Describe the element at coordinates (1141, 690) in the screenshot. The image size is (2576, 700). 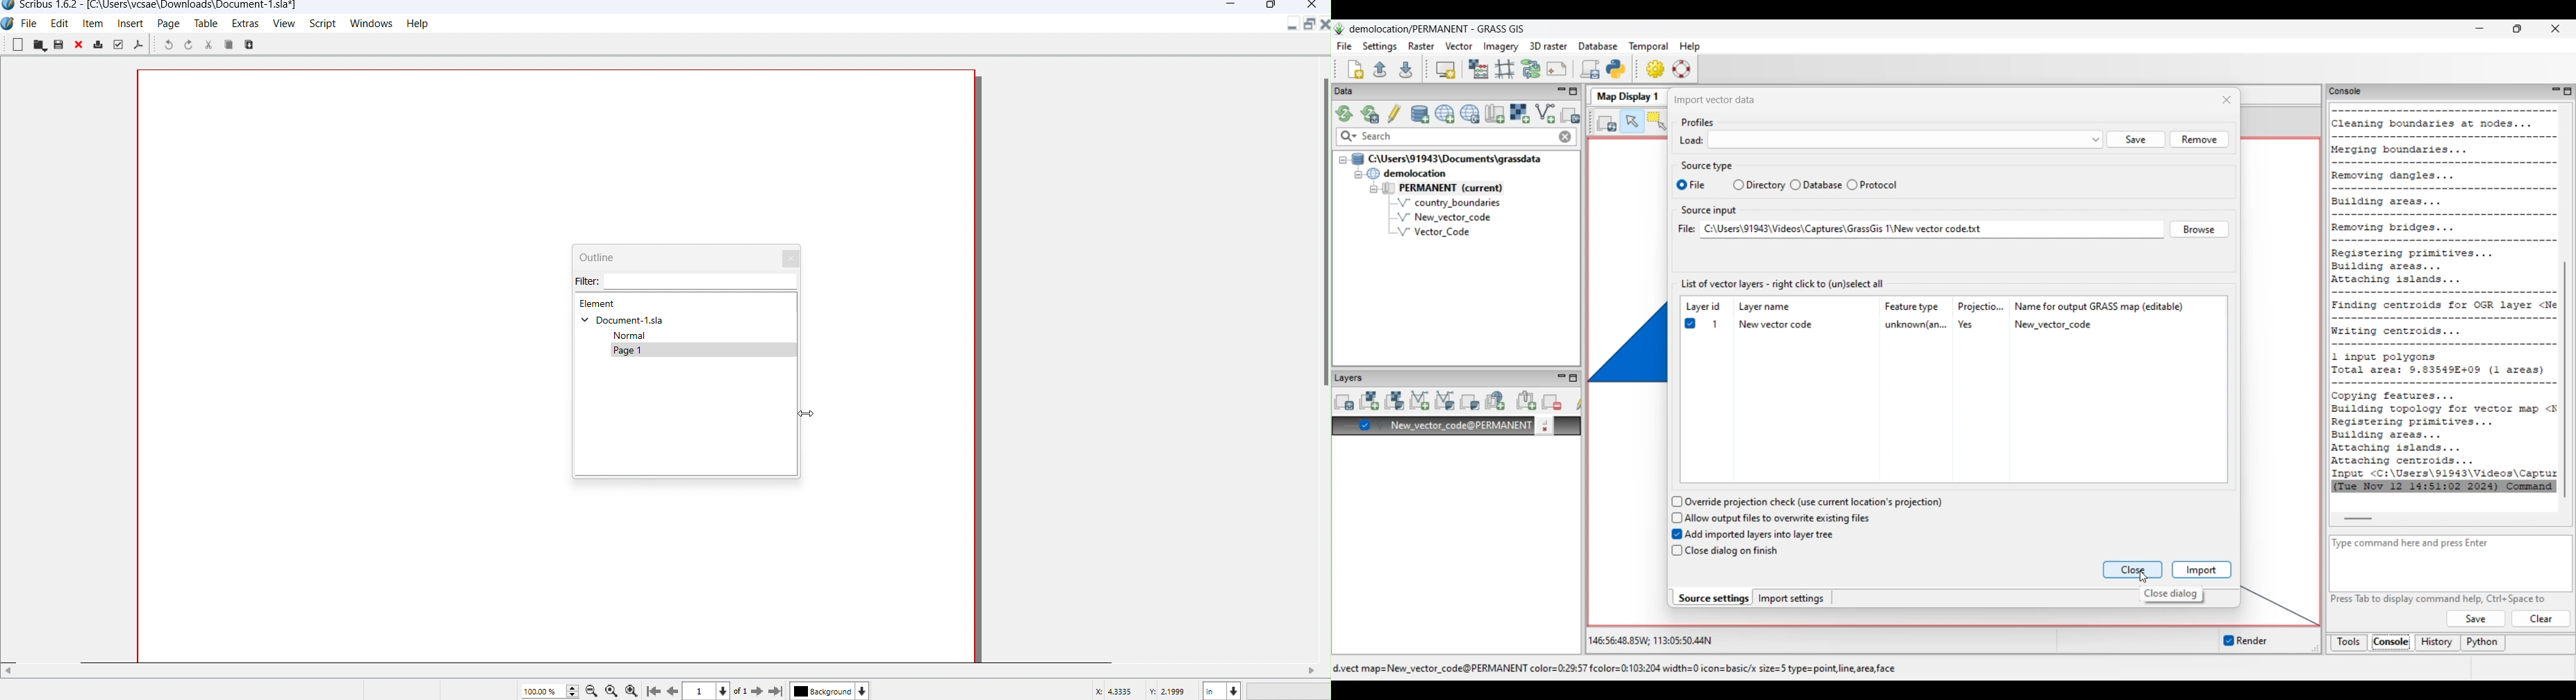
I see `X: 25083  Y: -01250` at that location.